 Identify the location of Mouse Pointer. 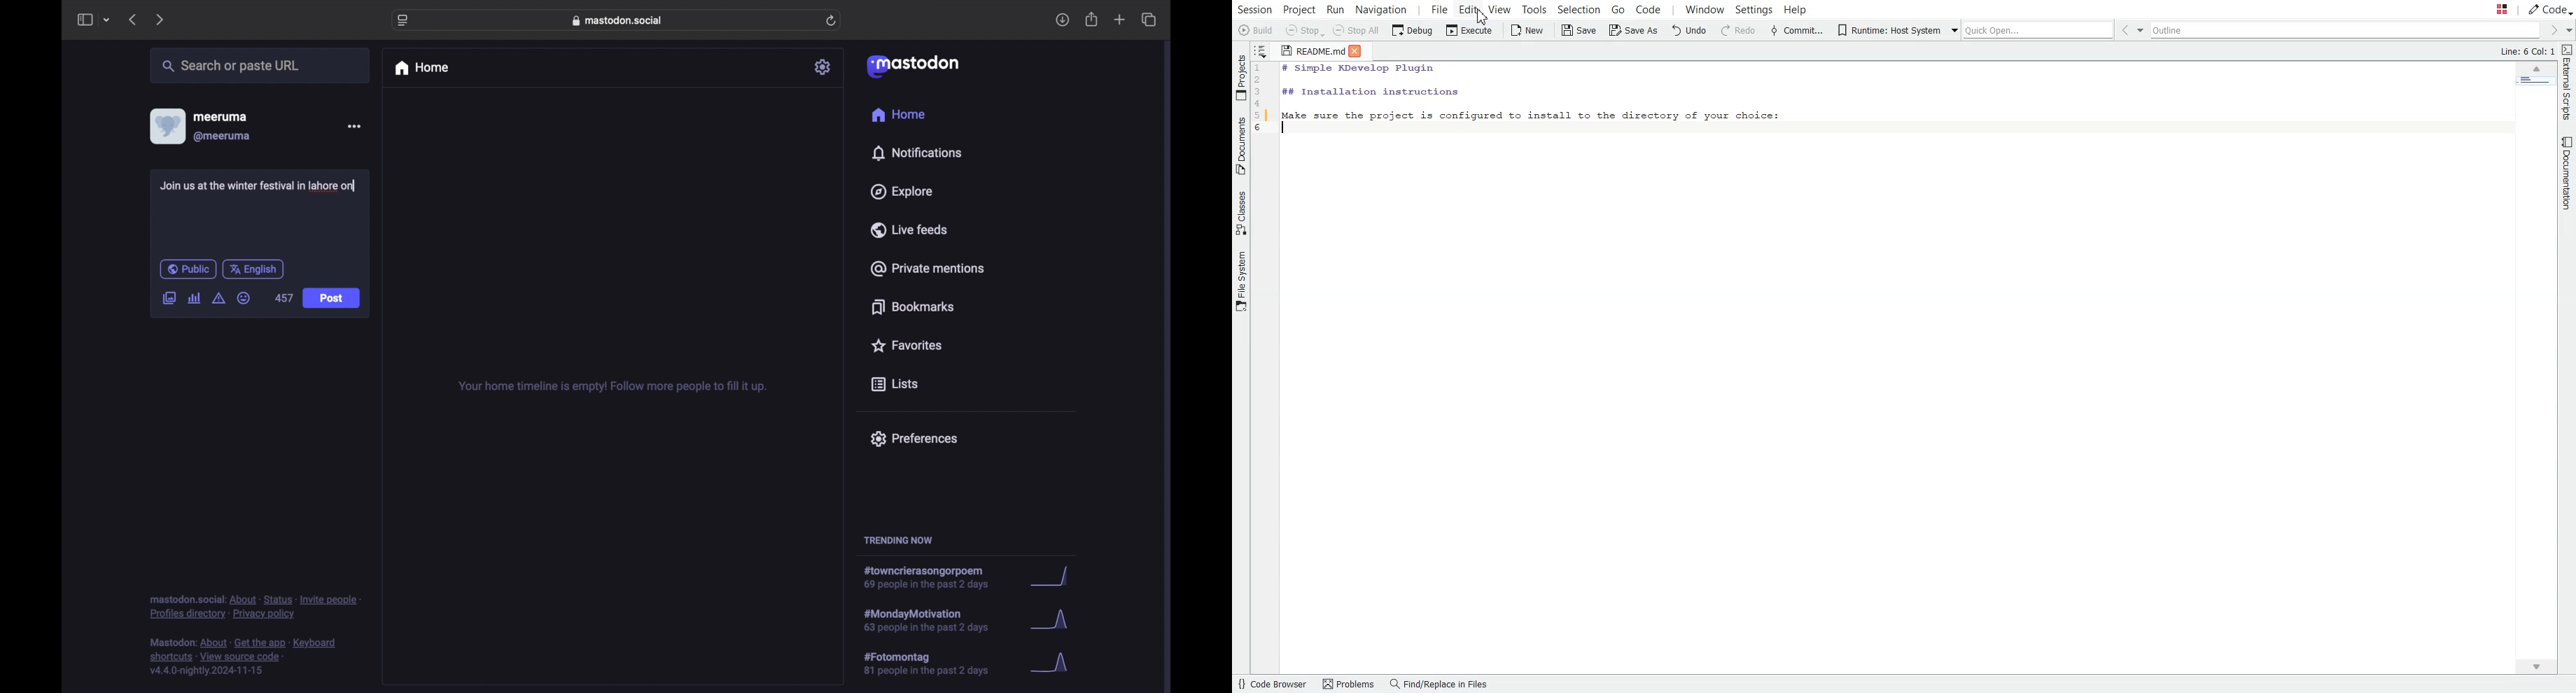
(1487, 18).